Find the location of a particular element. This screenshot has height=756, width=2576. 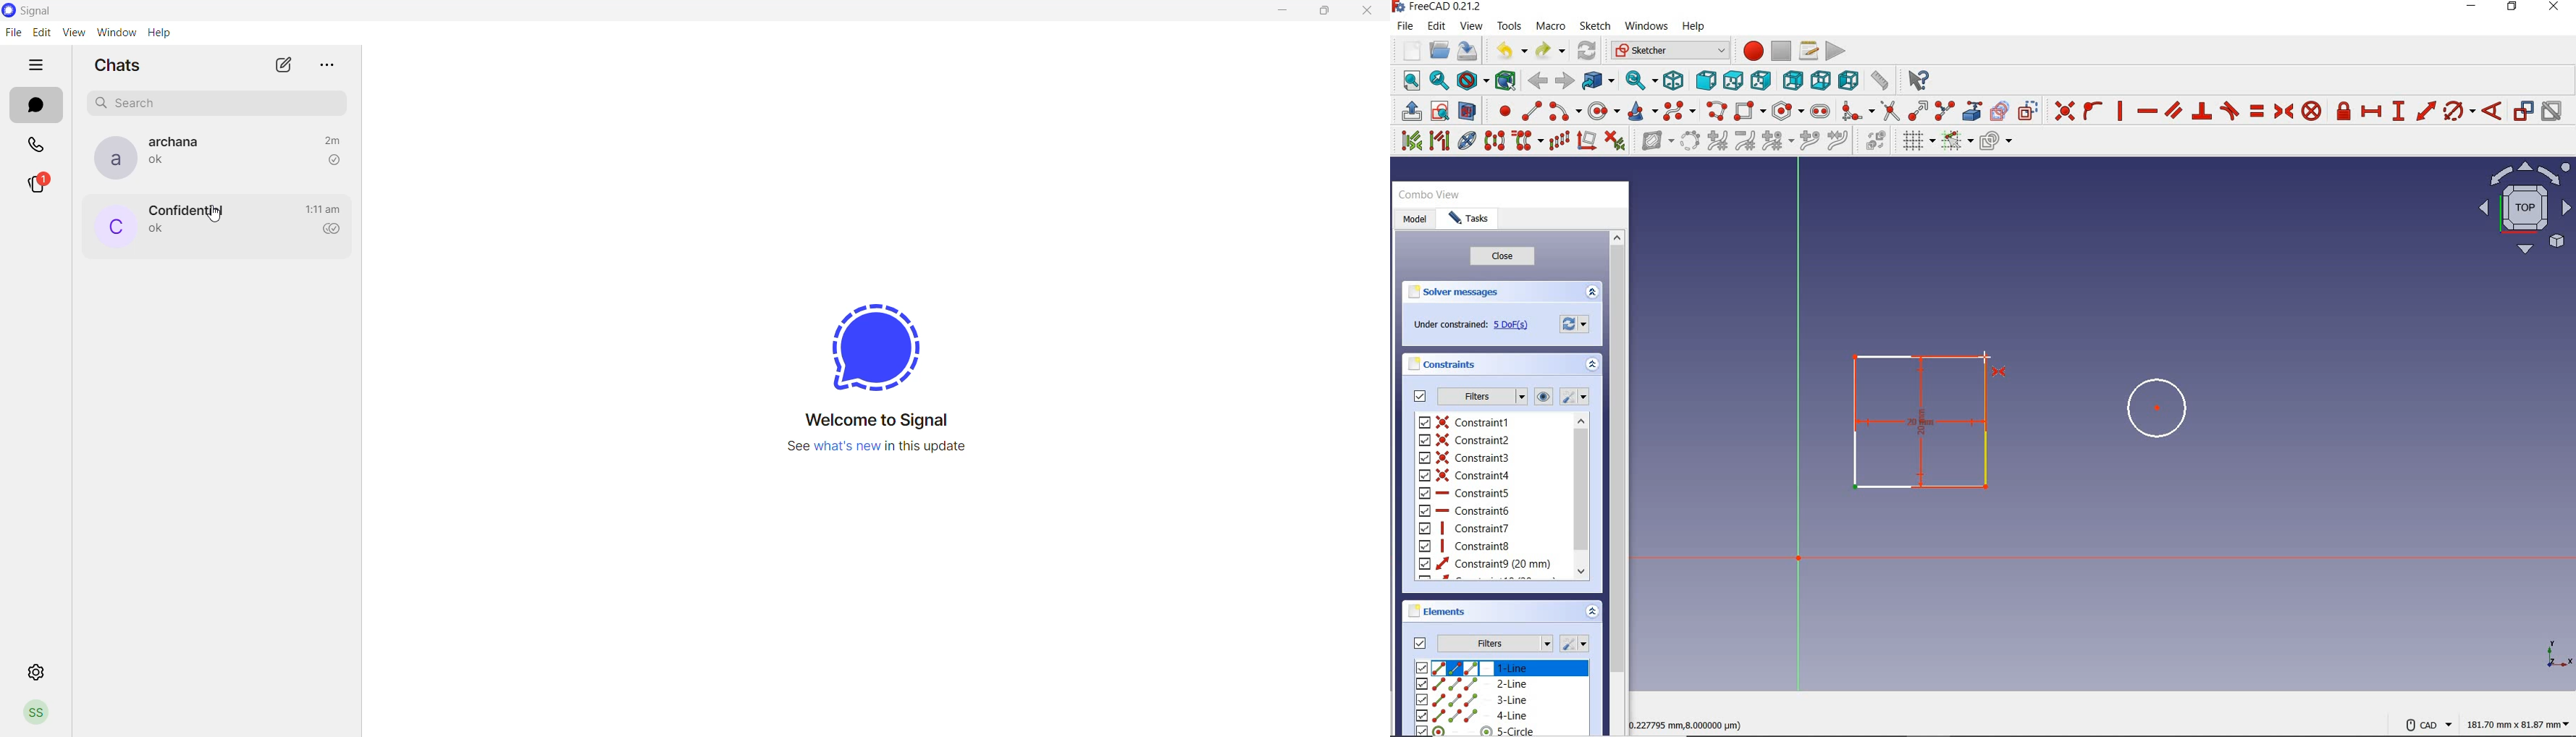

back is located at coordinates (1539, 81).